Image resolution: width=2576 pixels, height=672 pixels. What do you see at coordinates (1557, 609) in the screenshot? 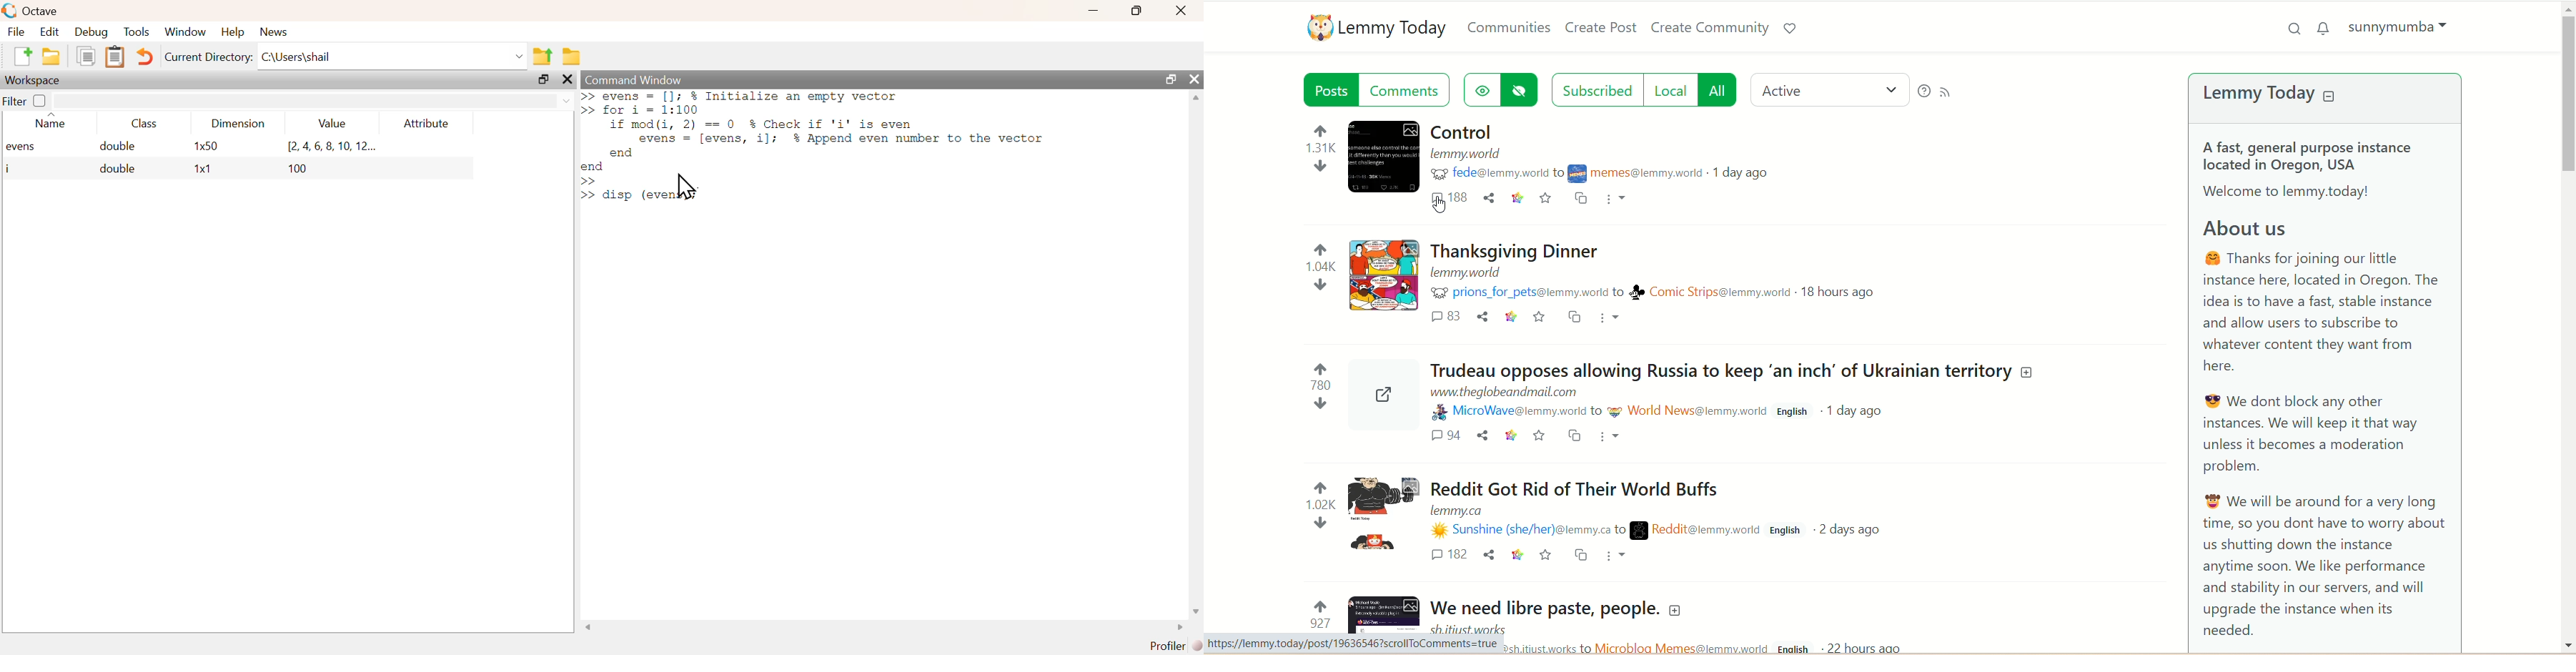
I see `Post on "We need libre paste, people."` at bounding box center [1557, 609].